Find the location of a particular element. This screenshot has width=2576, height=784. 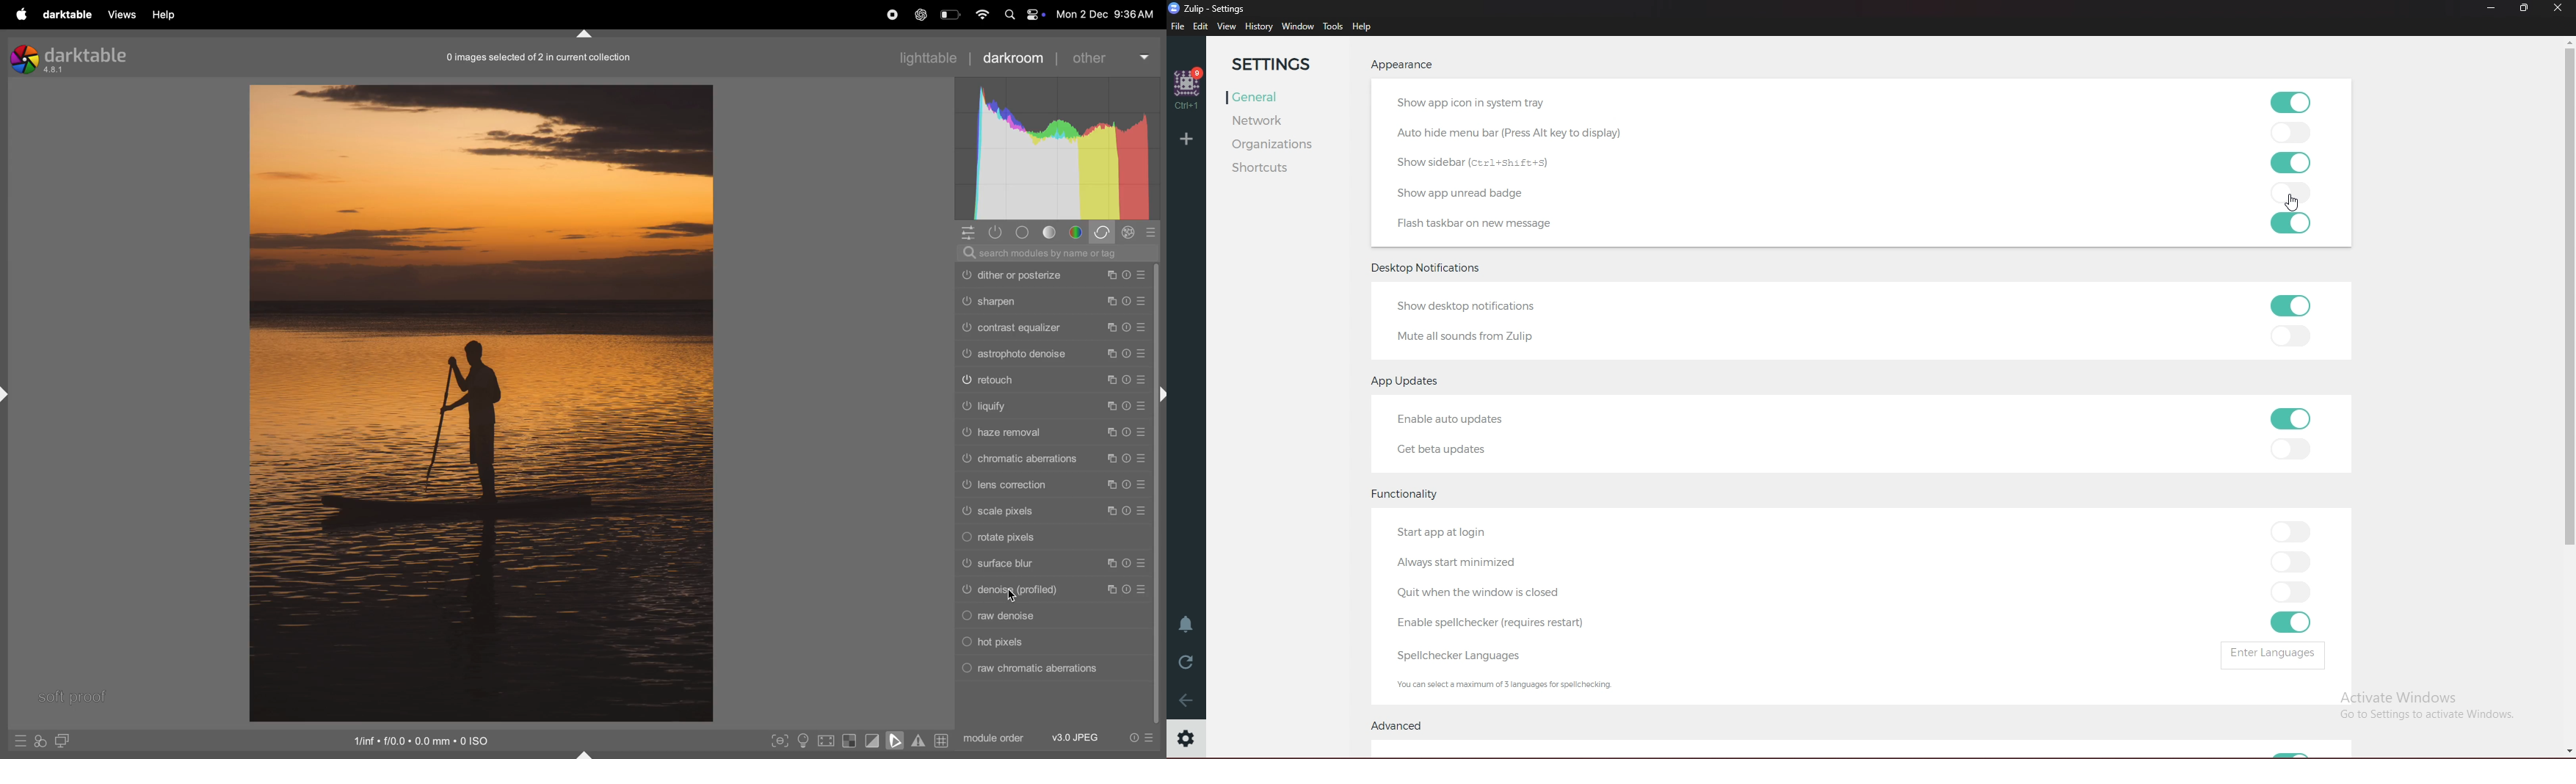

close is located at coordinates (2557, 9).